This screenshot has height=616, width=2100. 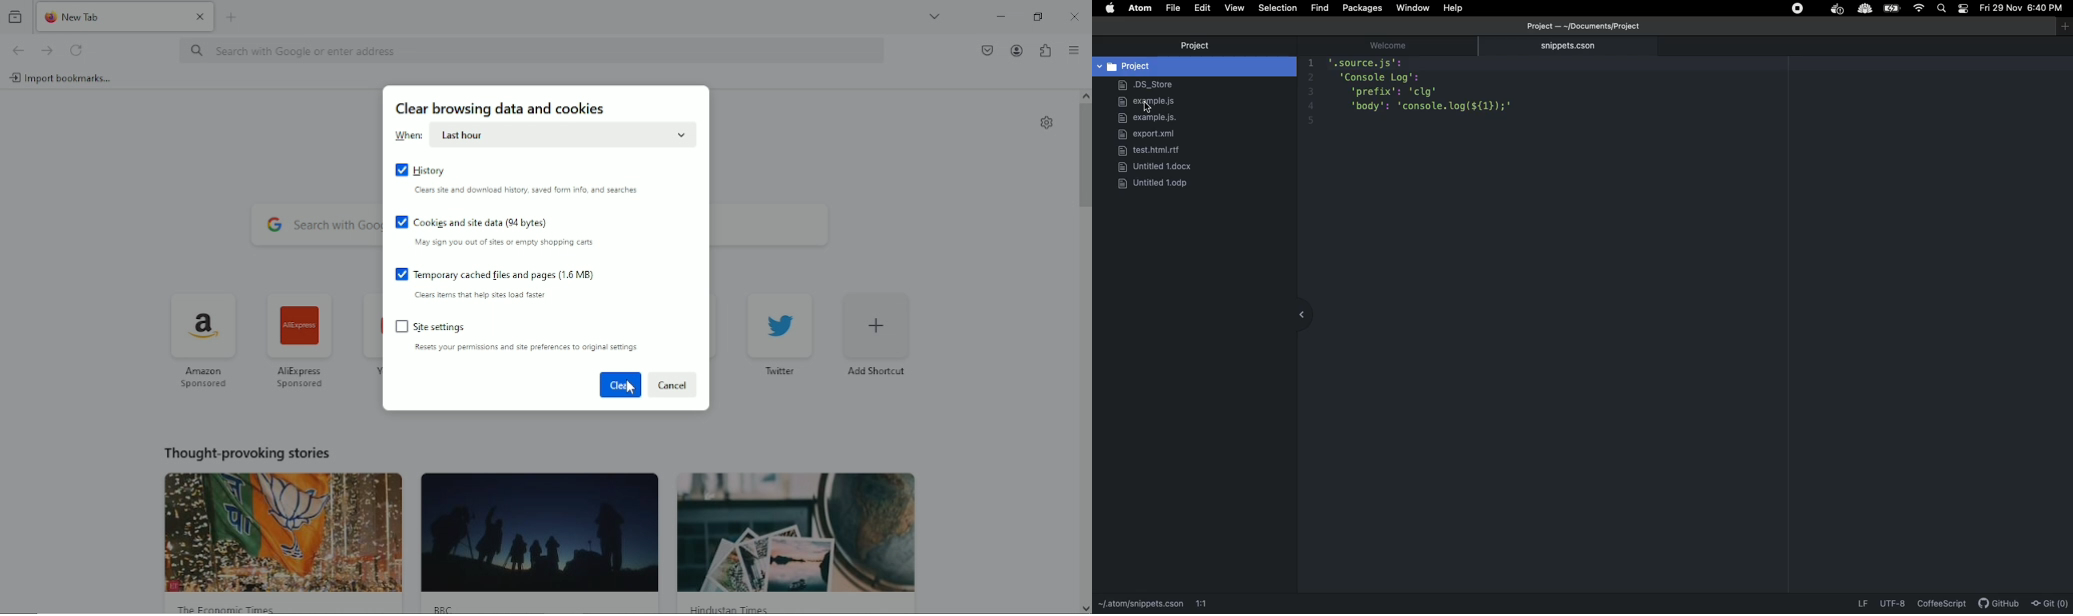 What do you see at coordinates (1014, 50) in the screenshot?
I see `account` at bounding box center [1014, 50].